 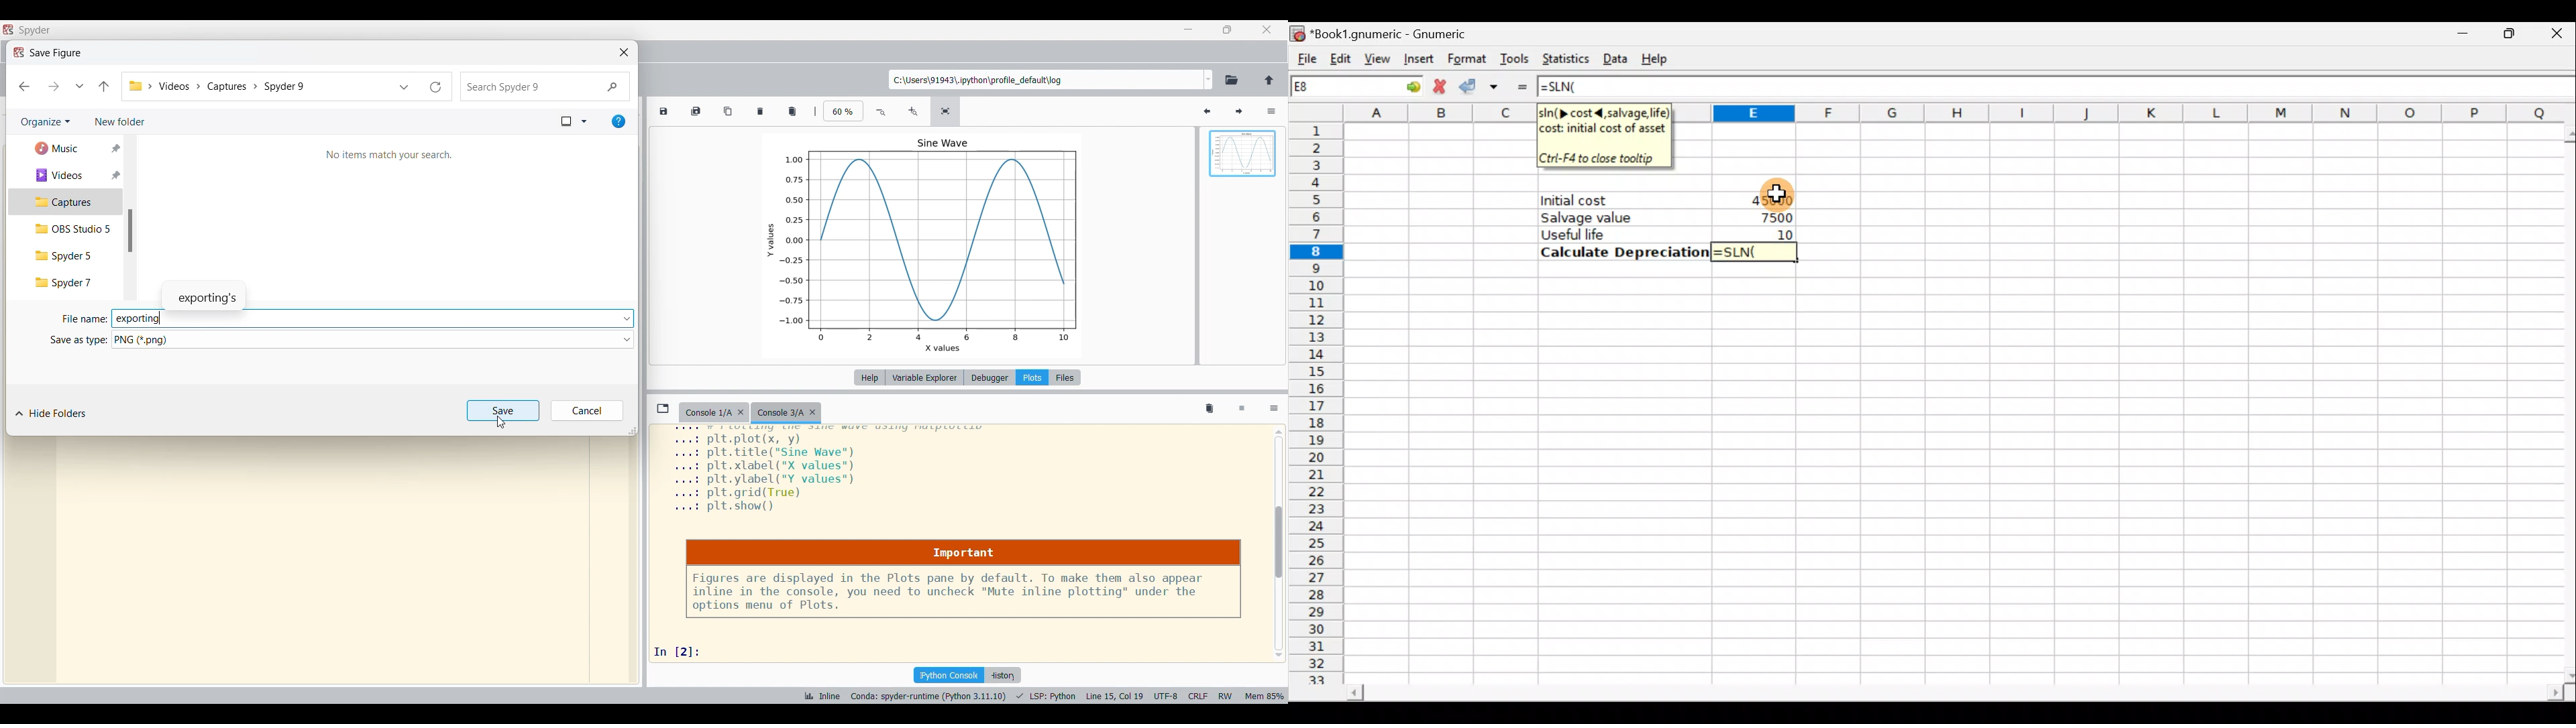 What do you see at coordinates (1265, 695) in the screenshot?
I see `memory` at bounding box center [1265, 695].